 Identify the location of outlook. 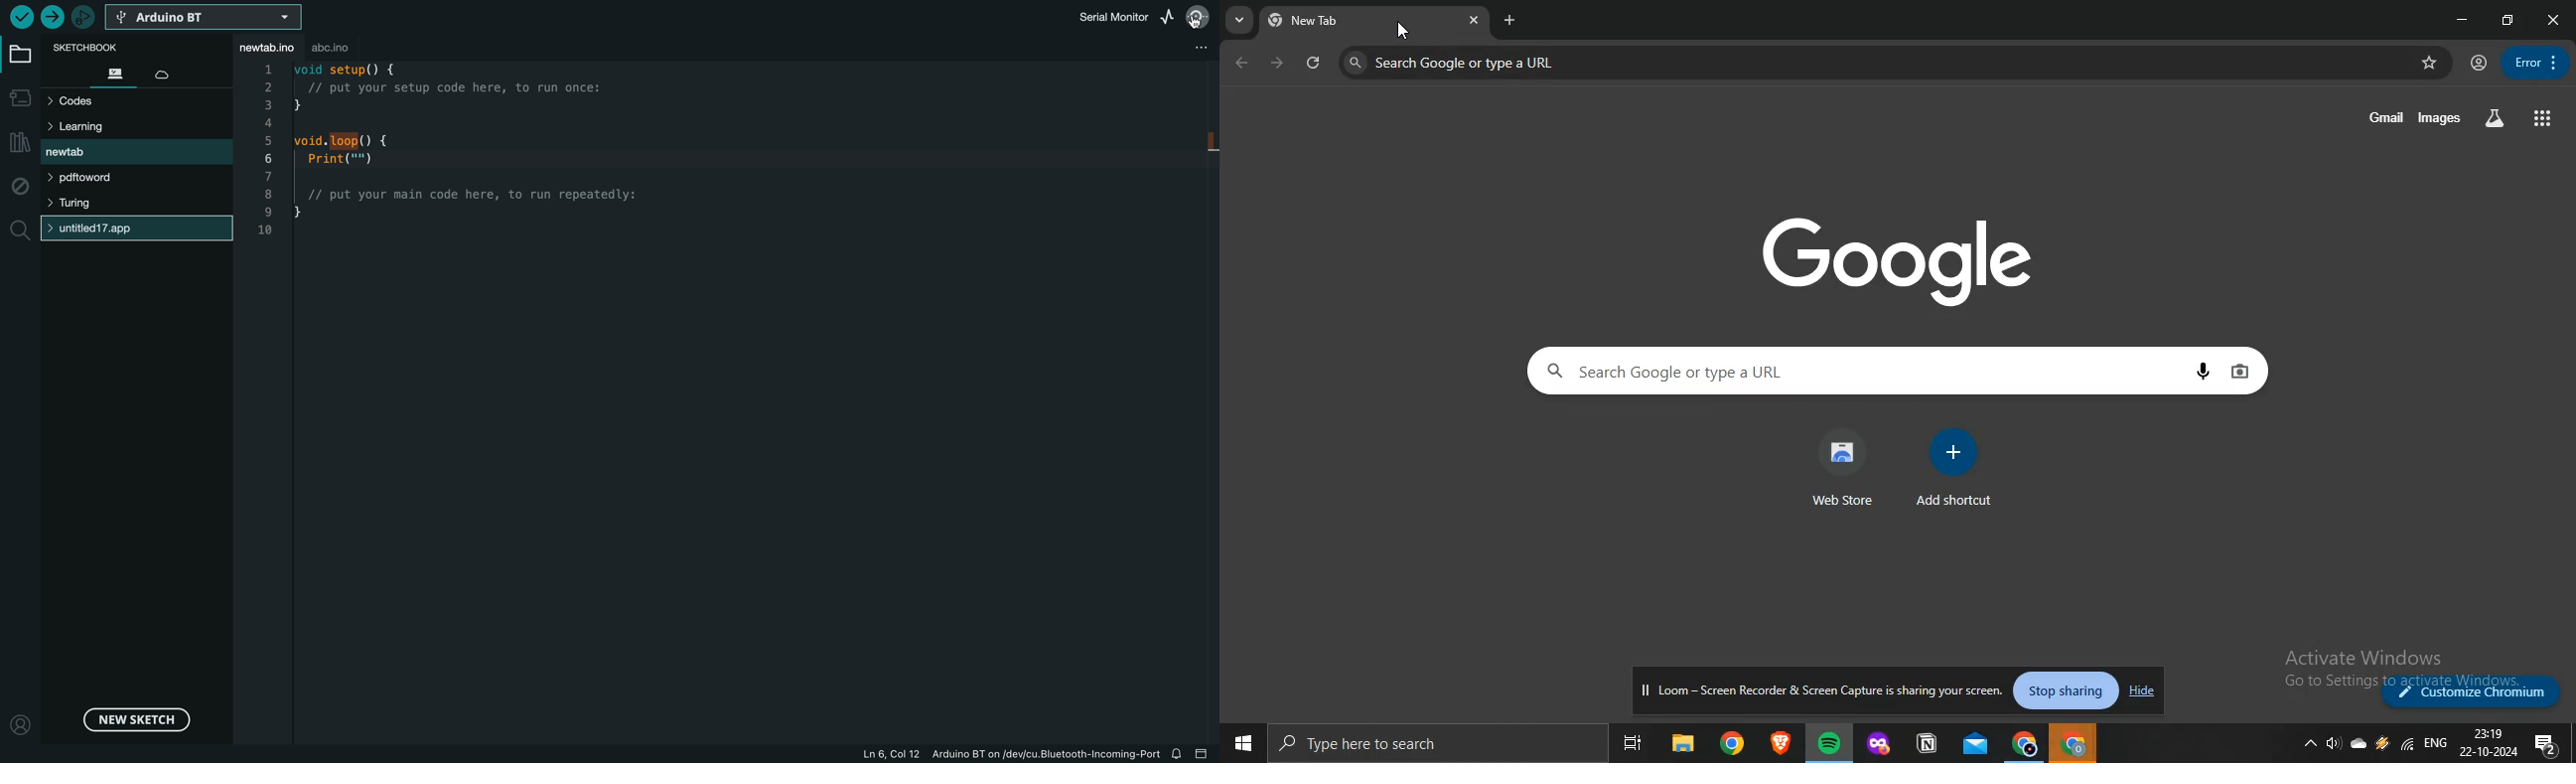
(1977, 743).